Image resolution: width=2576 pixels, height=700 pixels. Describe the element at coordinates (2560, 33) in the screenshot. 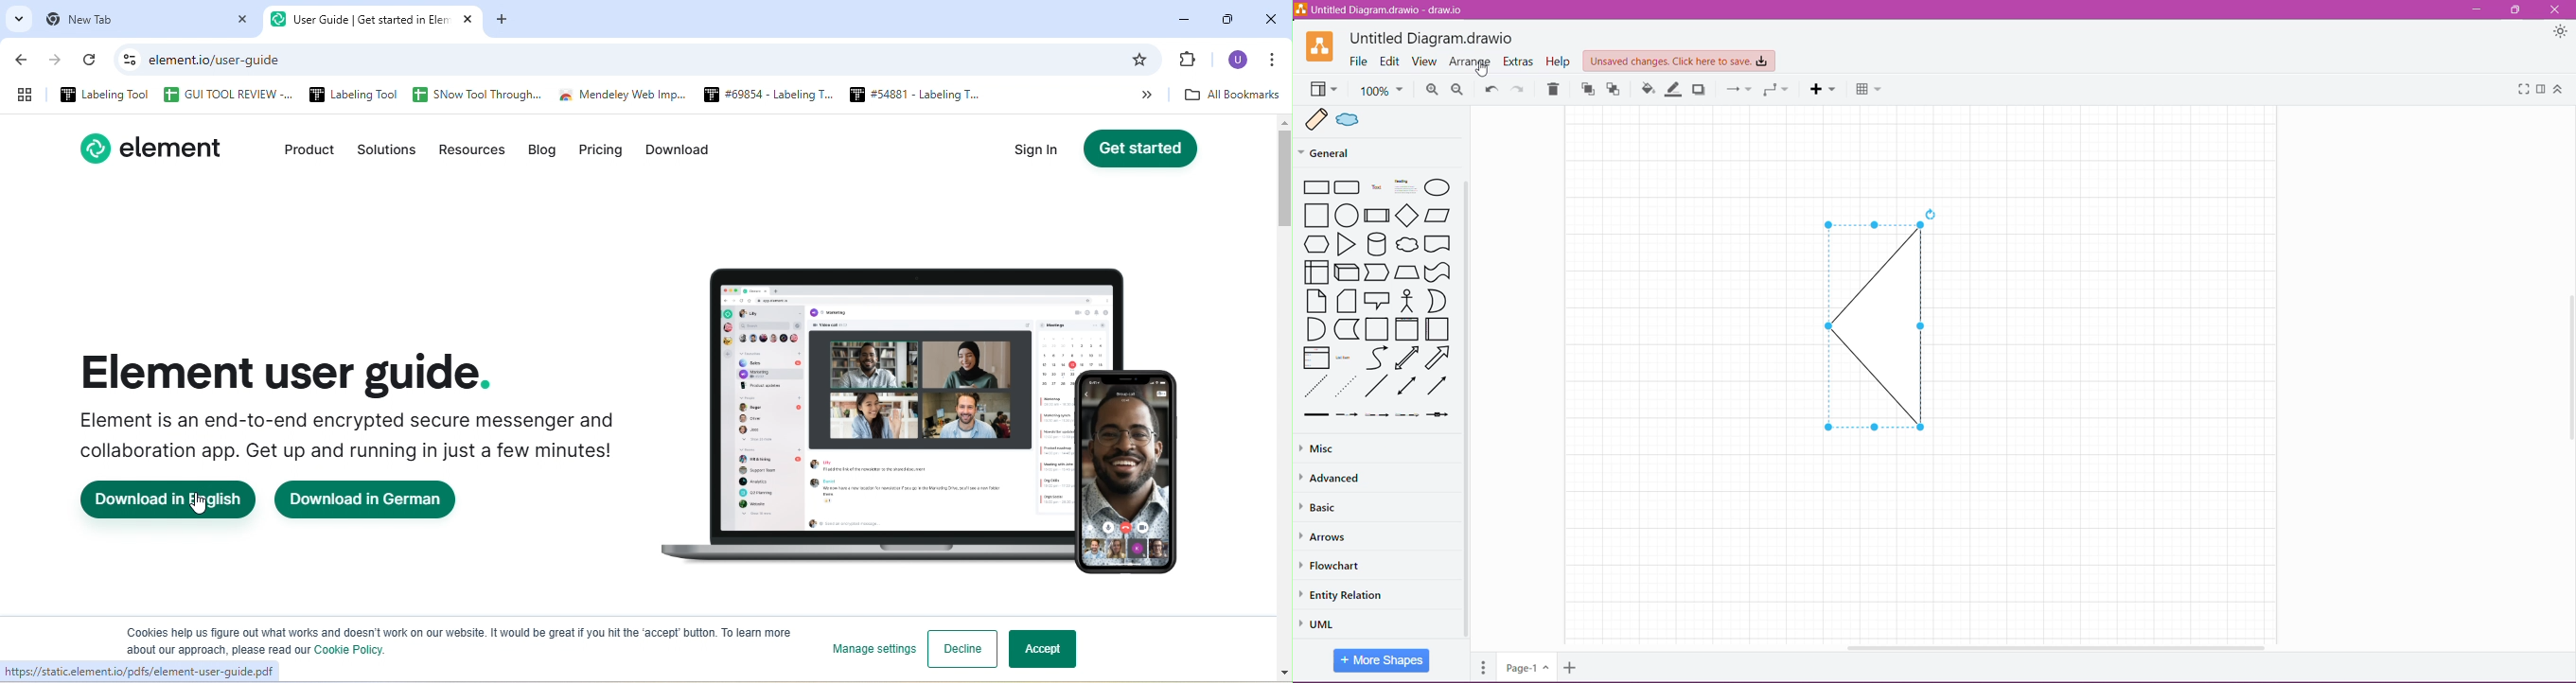

I see `Appearance` at that location.